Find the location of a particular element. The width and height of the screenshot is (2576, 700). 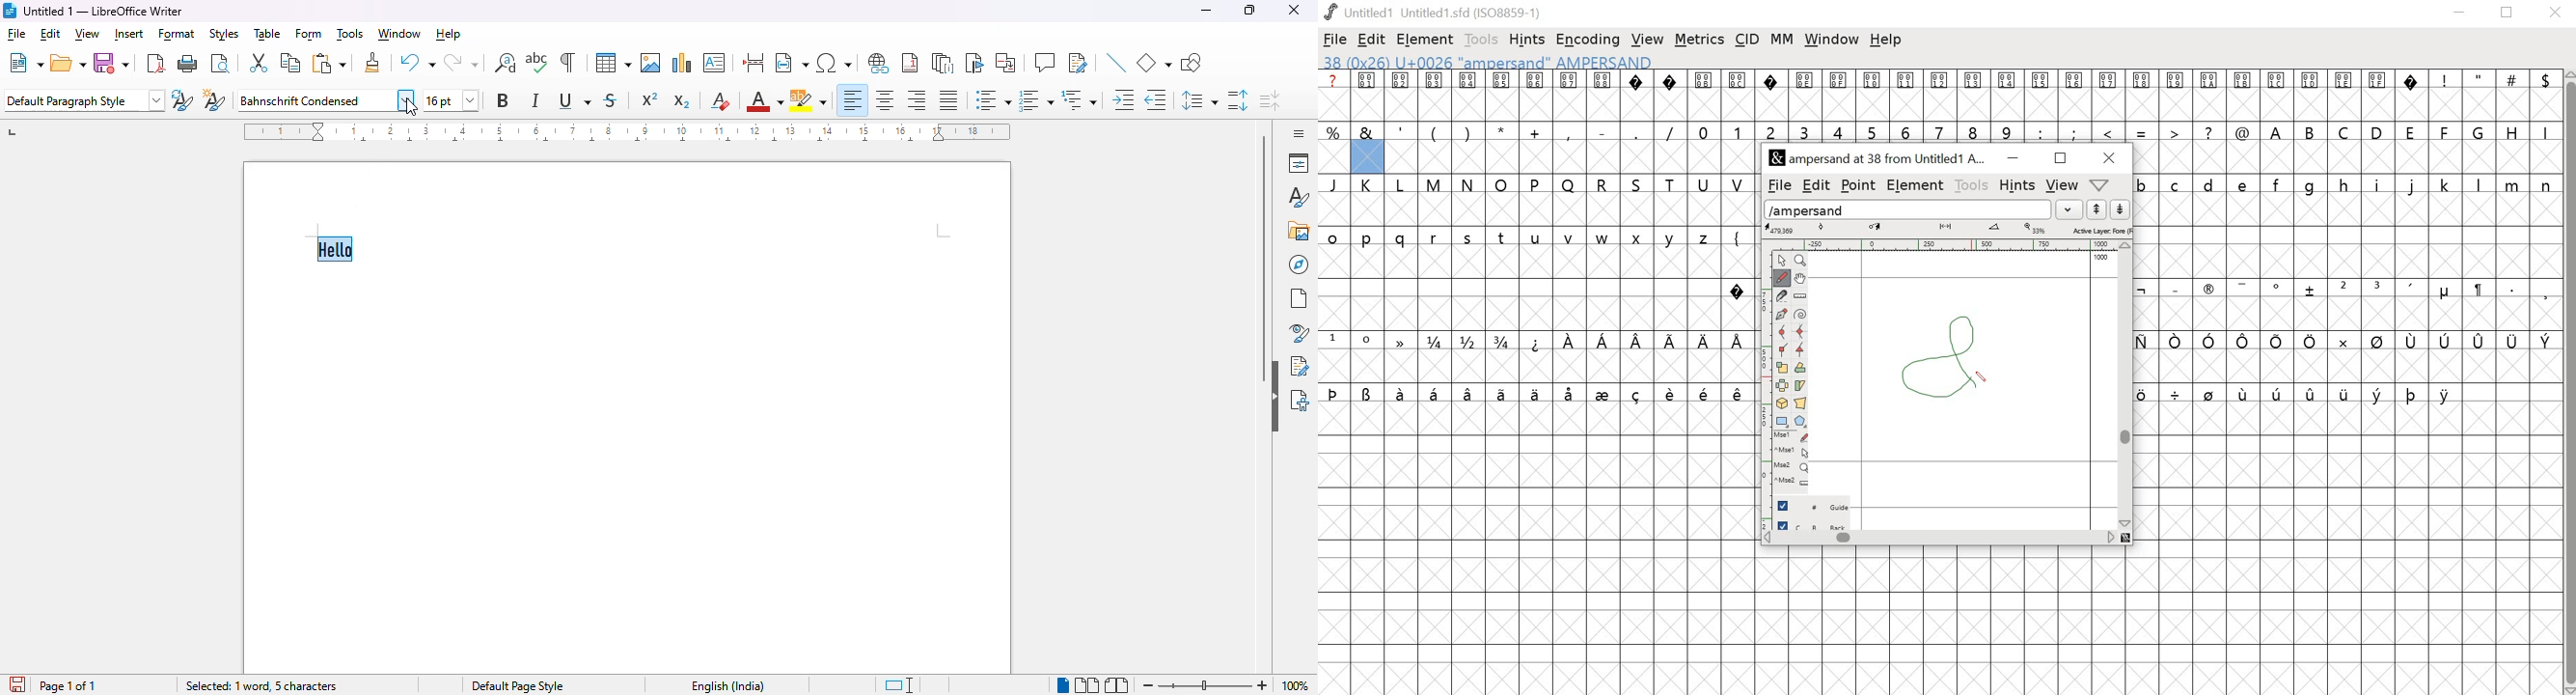

symbol is located at coordinates (1469, 393).